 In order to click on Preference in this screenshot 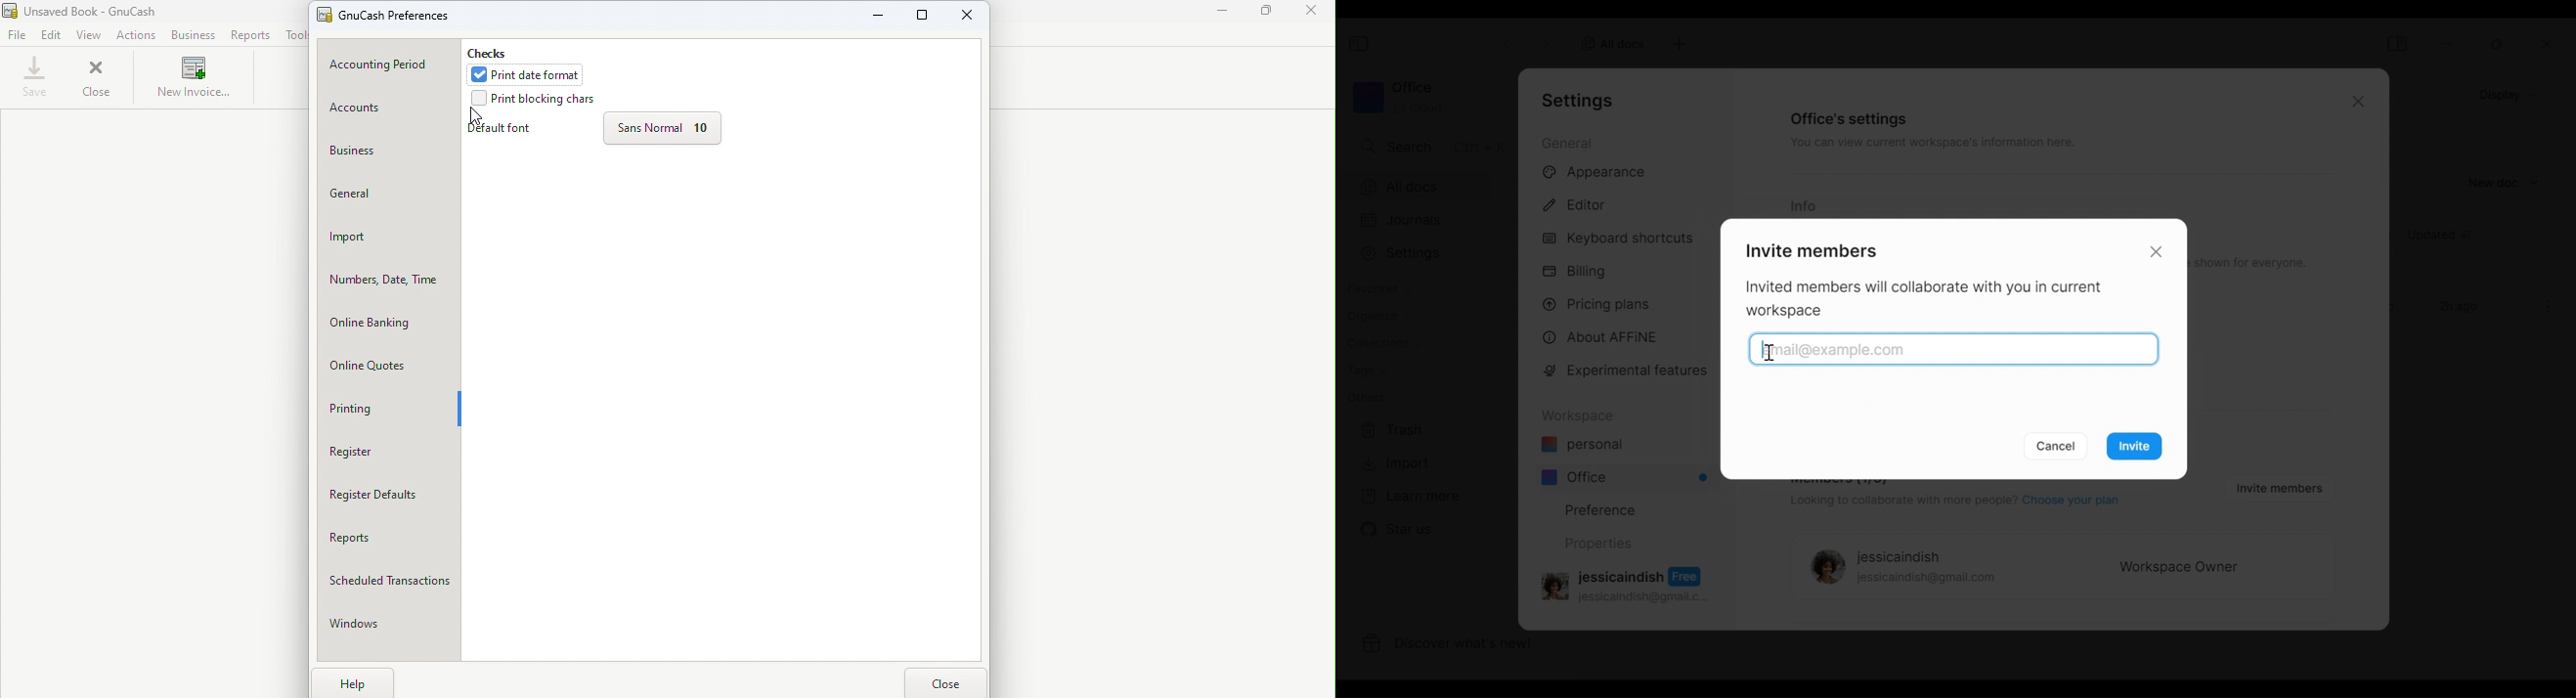, I will do `click(1595, 509)`.